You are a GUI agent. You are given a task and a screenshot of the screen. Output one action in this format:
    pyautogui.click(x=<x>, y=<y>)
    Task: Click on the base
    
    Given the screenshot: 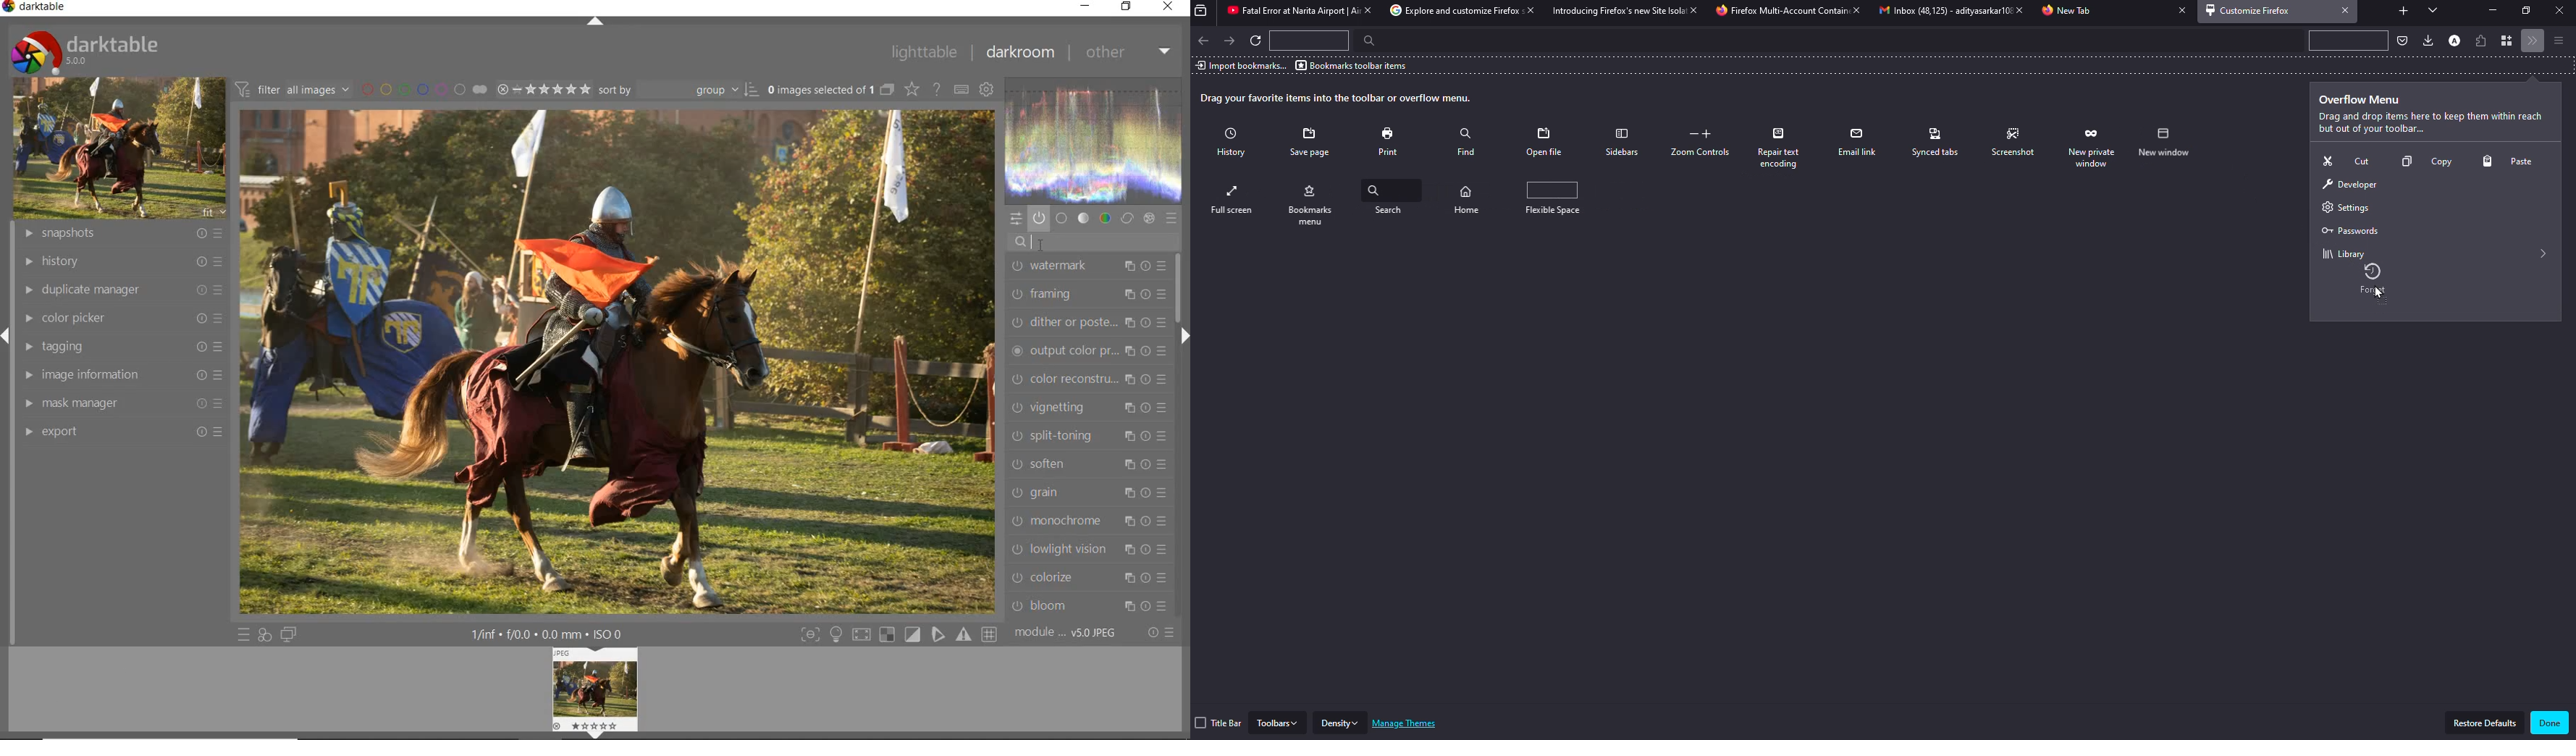 What is the action you would take?
    pyautogui.click(x=1062, y=219)
    